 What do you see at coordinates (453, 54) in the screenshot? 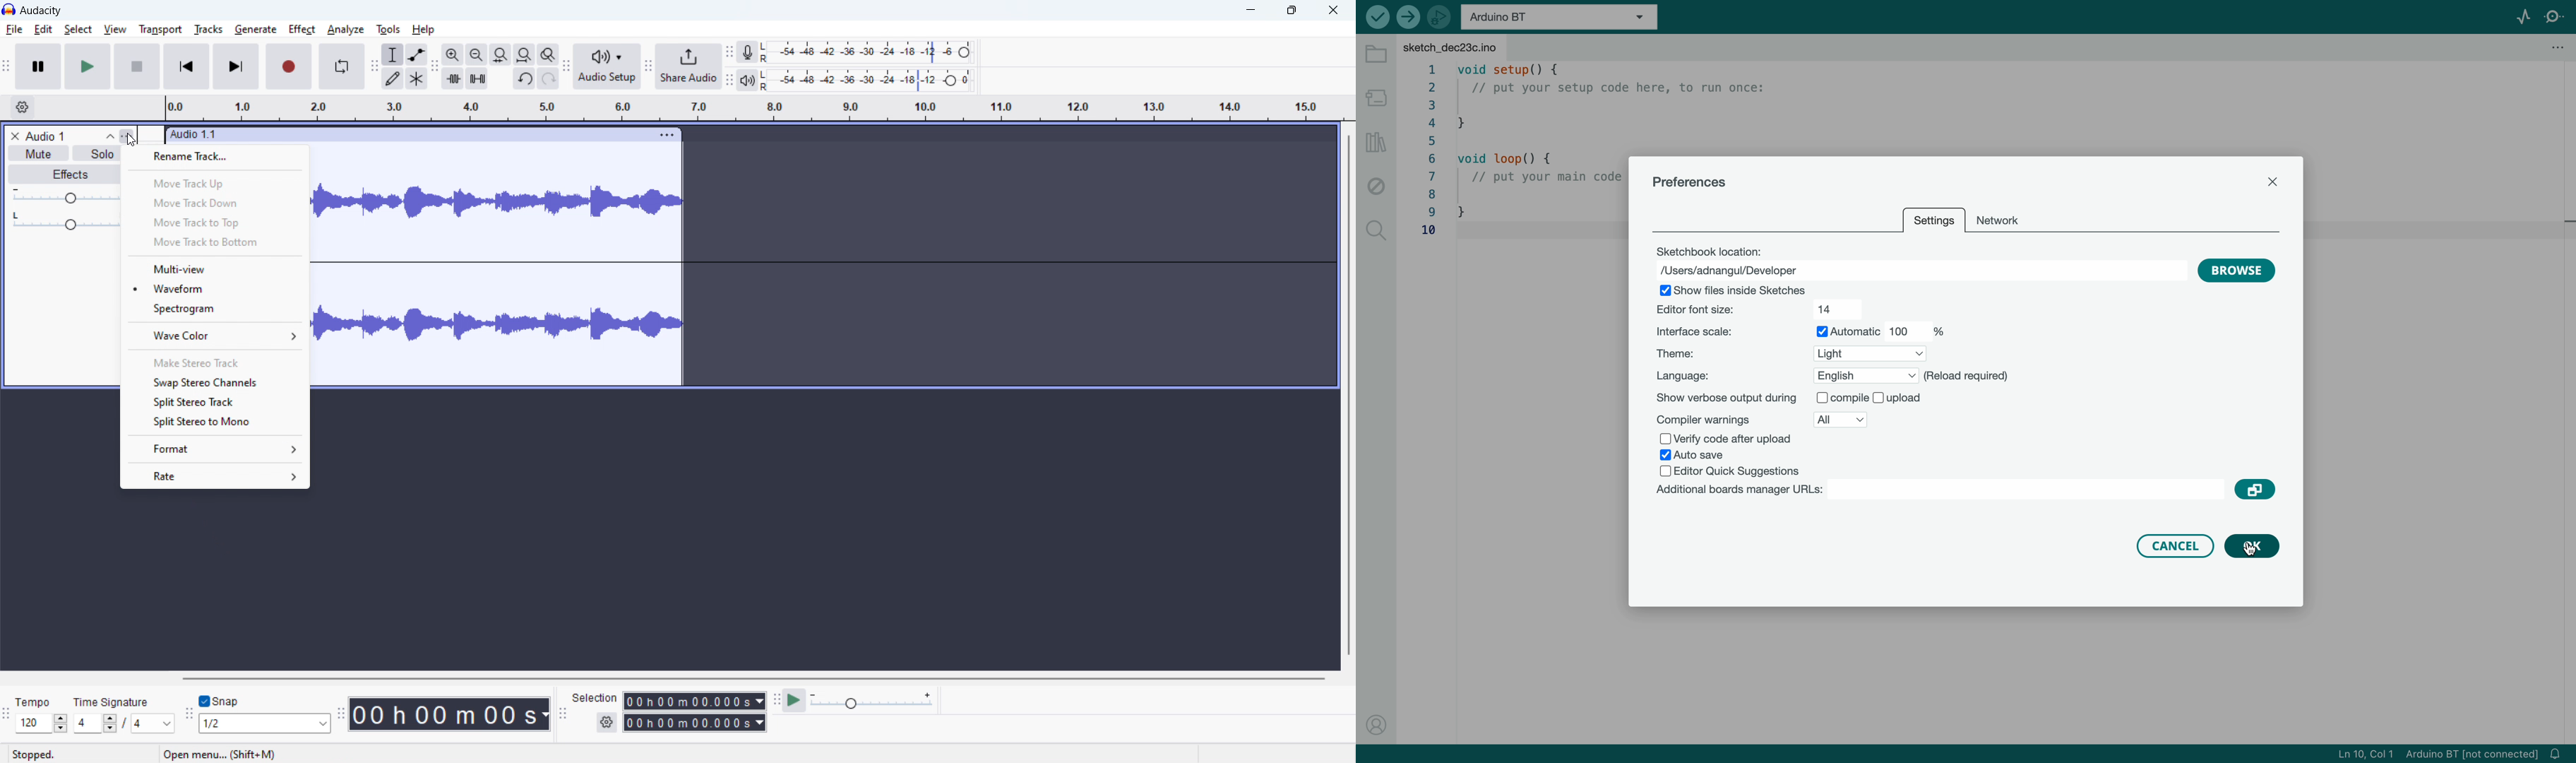
I see `zoom in` at bounding box center [453, 54].